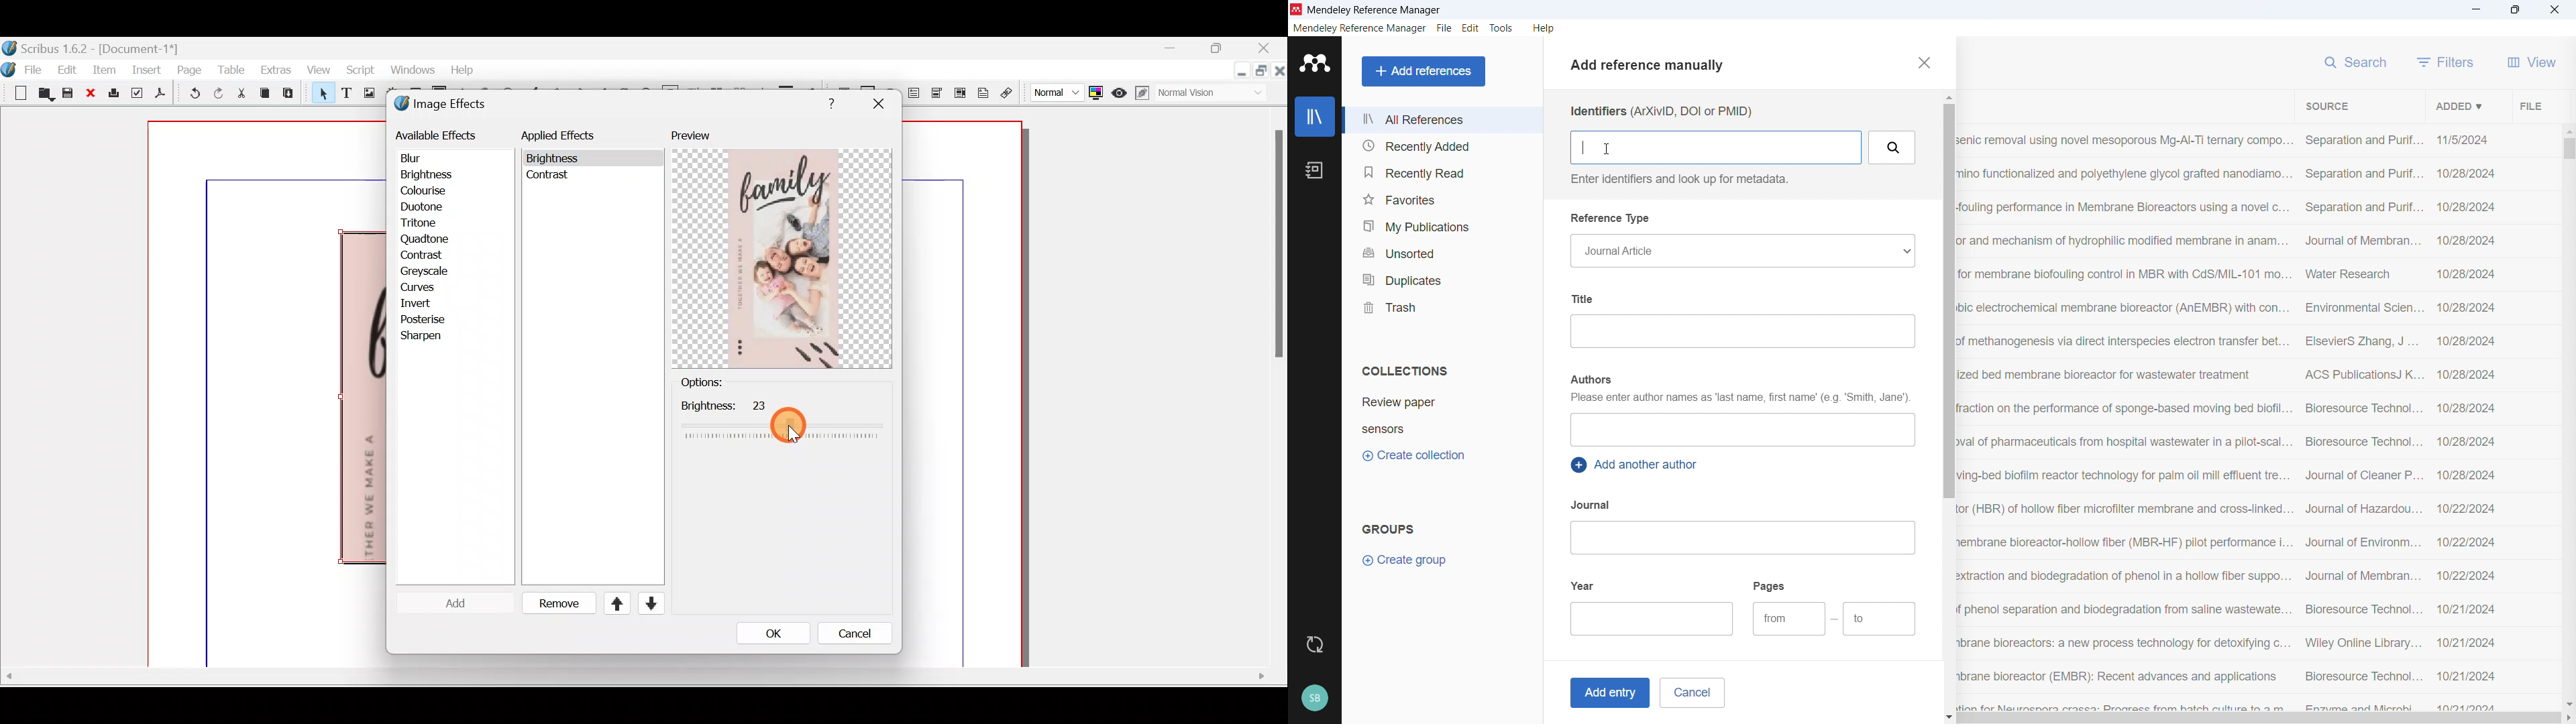 This screenshot has height=728, width=2576. Describe the element at coordinates (1544, 28) in the screenshot. I see `help ` at that location.